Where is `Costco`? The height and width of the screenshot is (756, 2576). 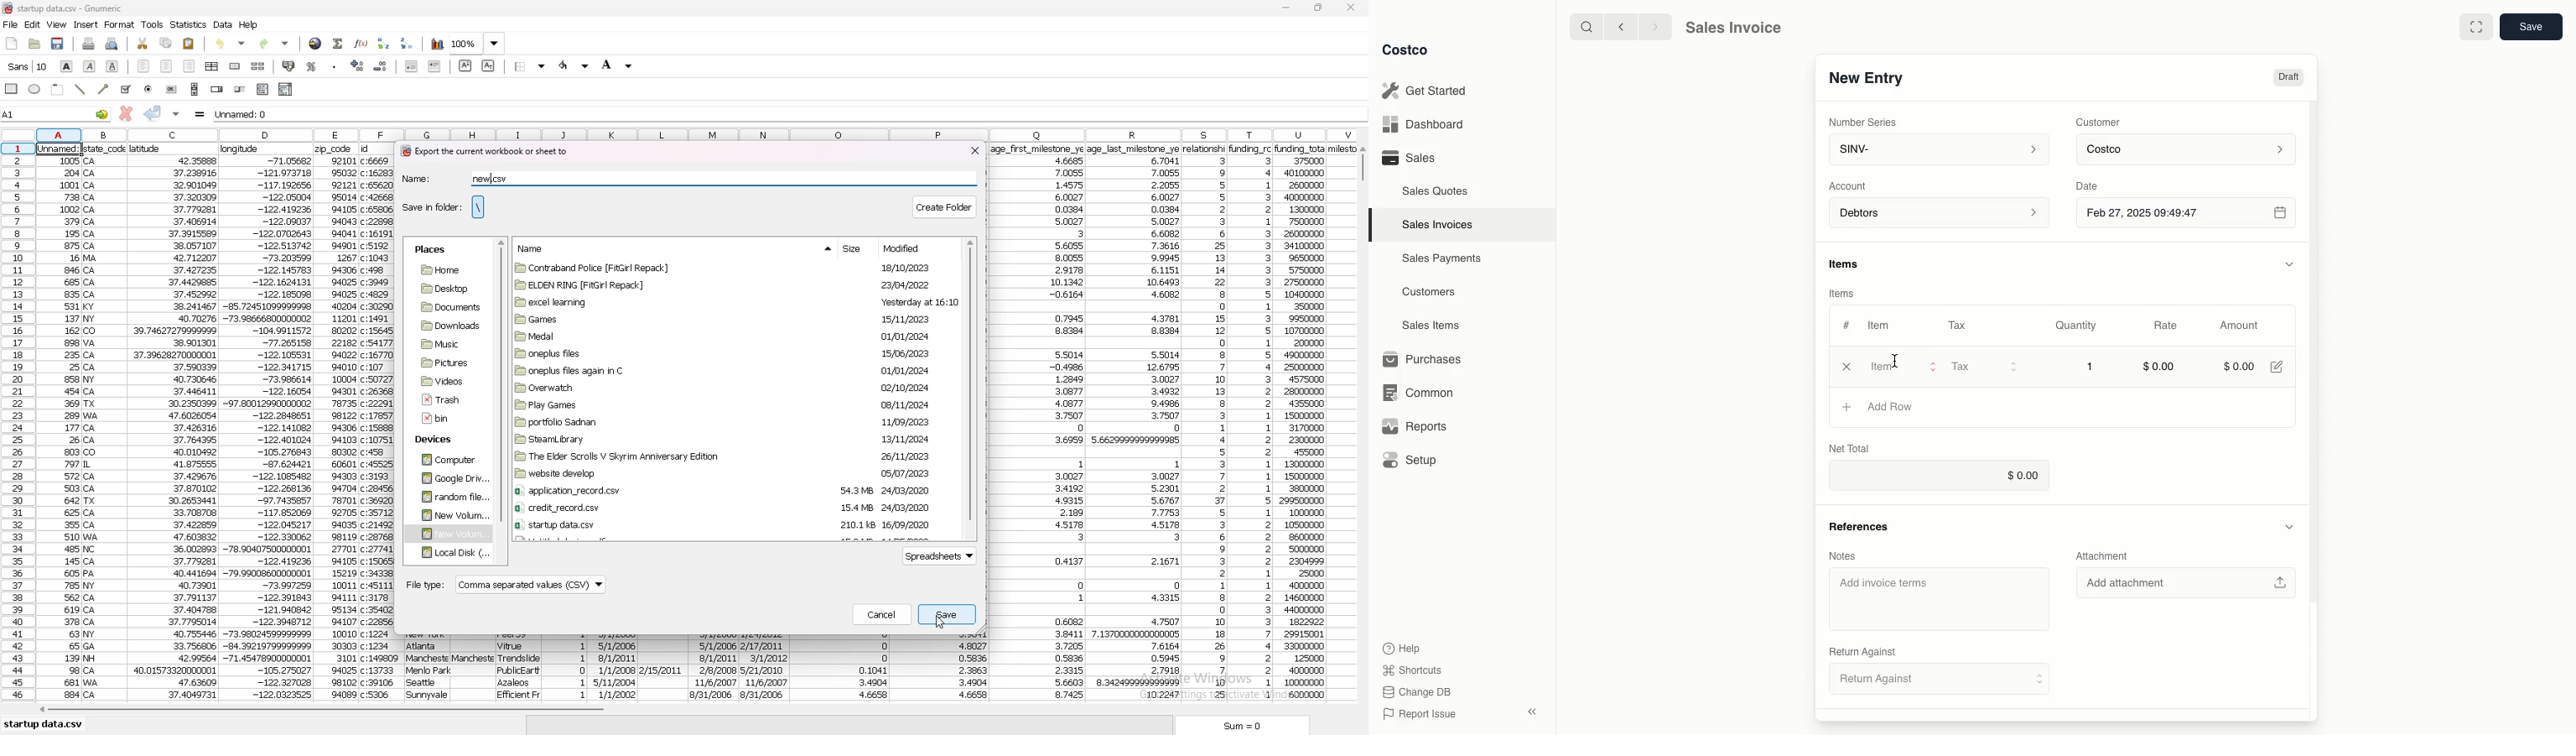 Costco is located at coordinates (1406, 50).